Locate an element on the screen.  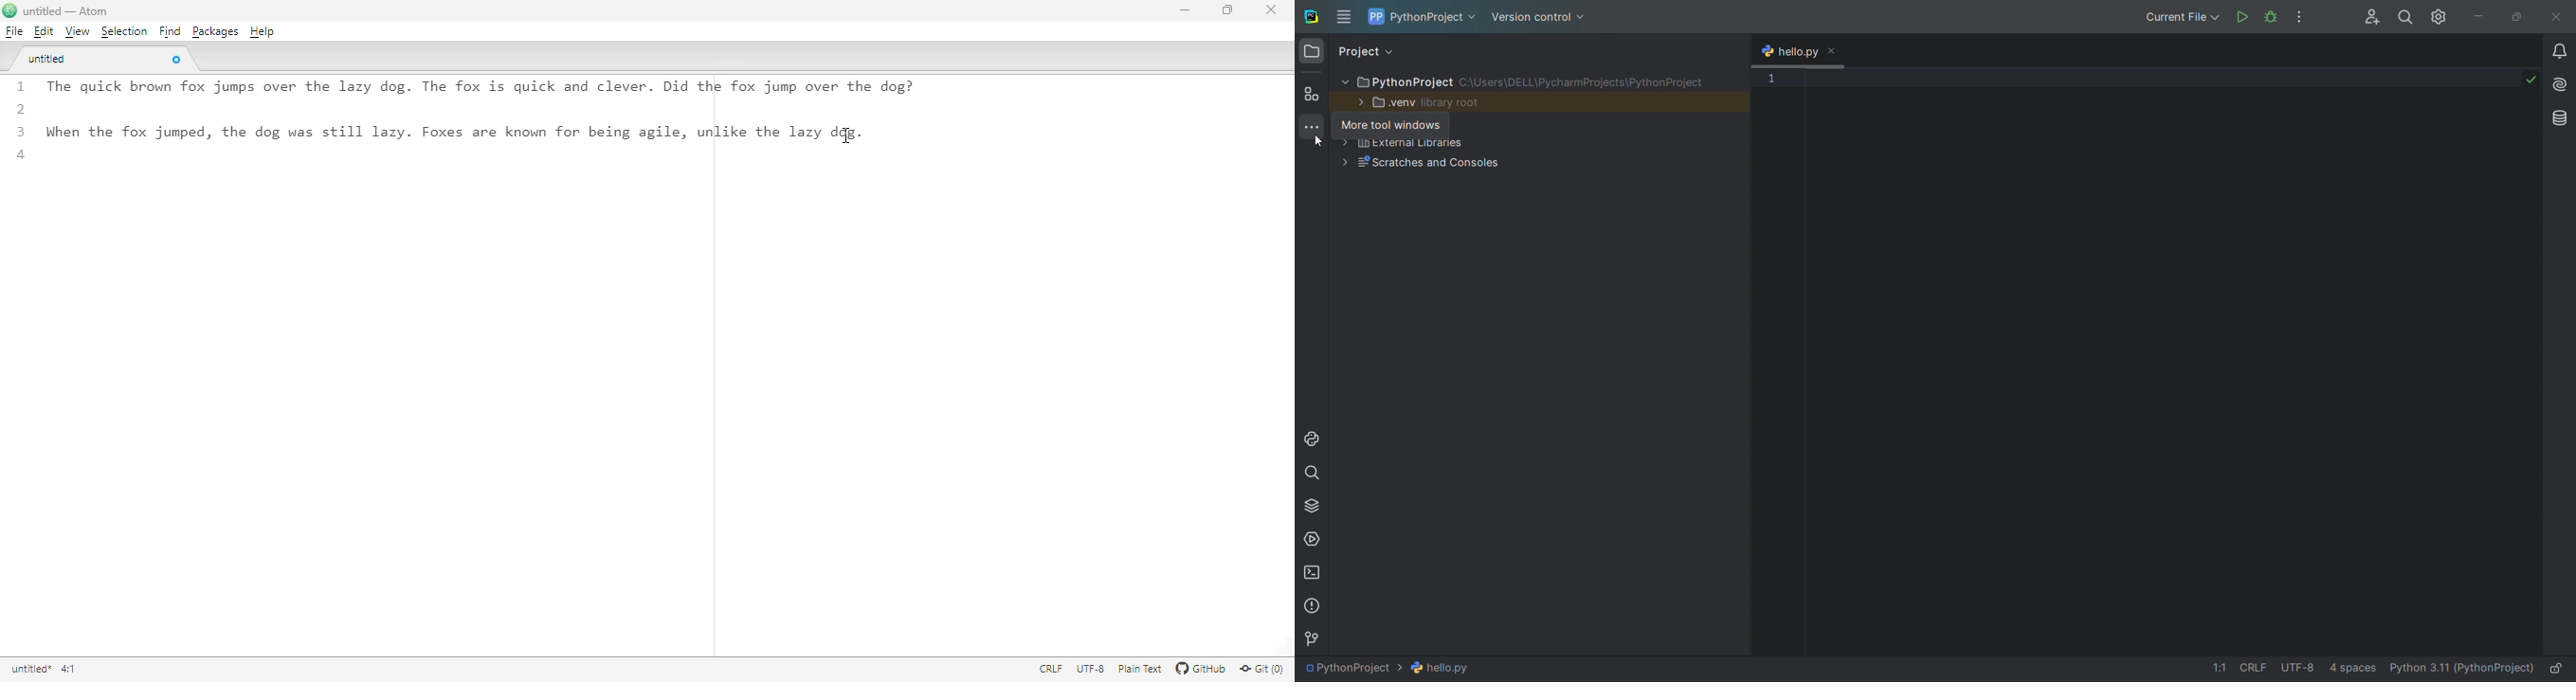
version control is located at coordinates (1312, 635).